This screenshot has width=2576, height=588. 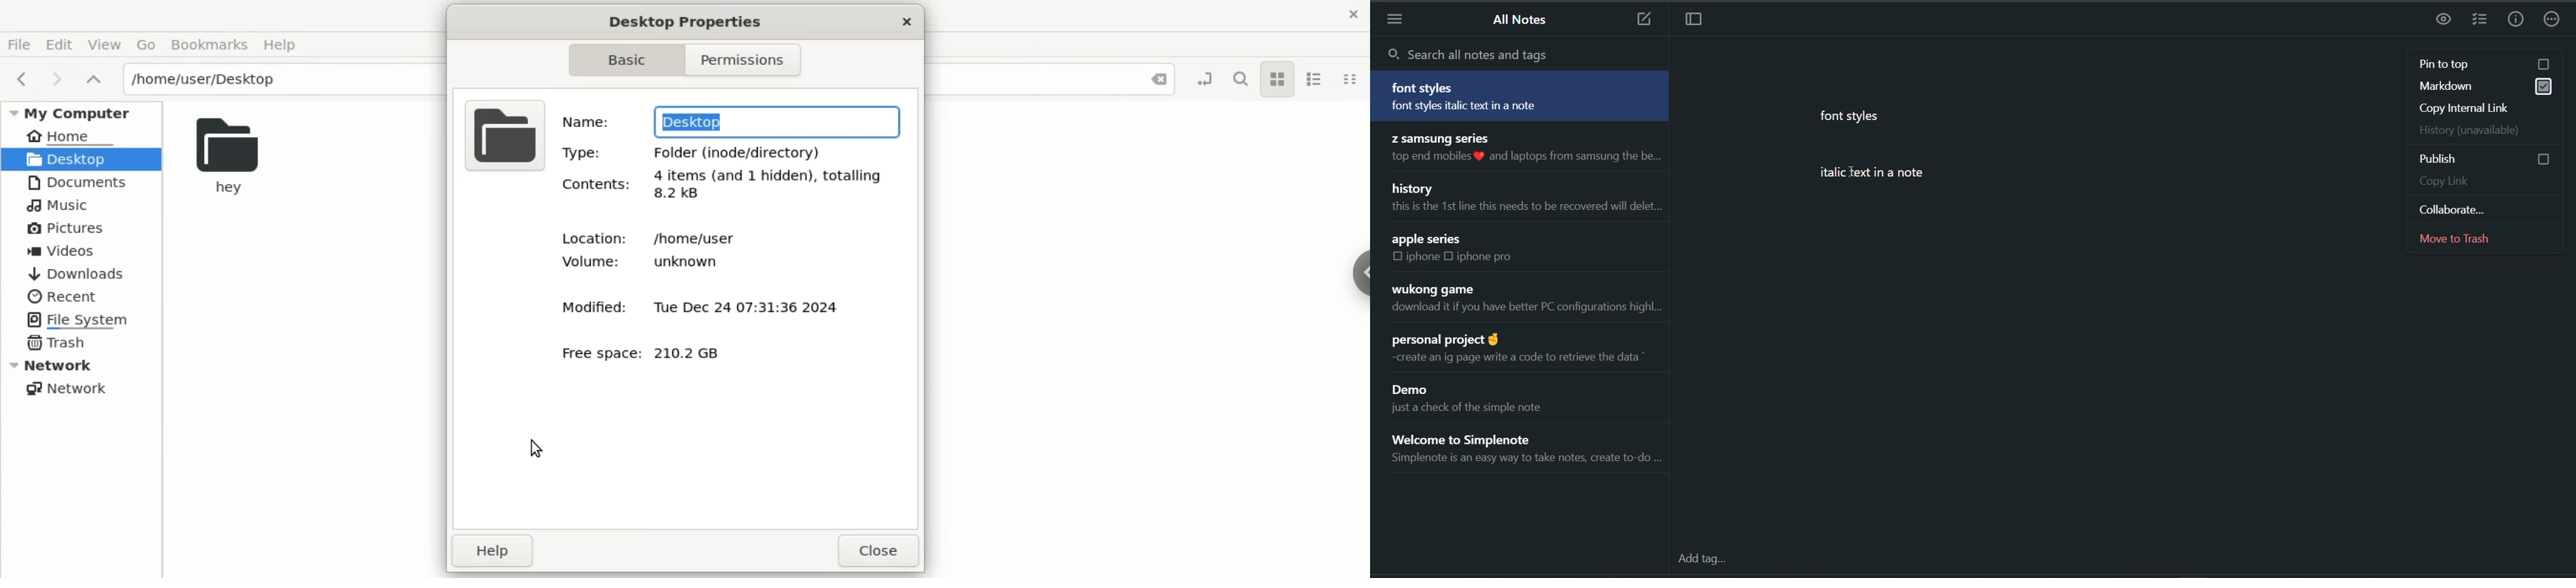 What do you see at coordinates (597, 183) in the screenshot?
I see `contents` at bounding box center [597, 183].